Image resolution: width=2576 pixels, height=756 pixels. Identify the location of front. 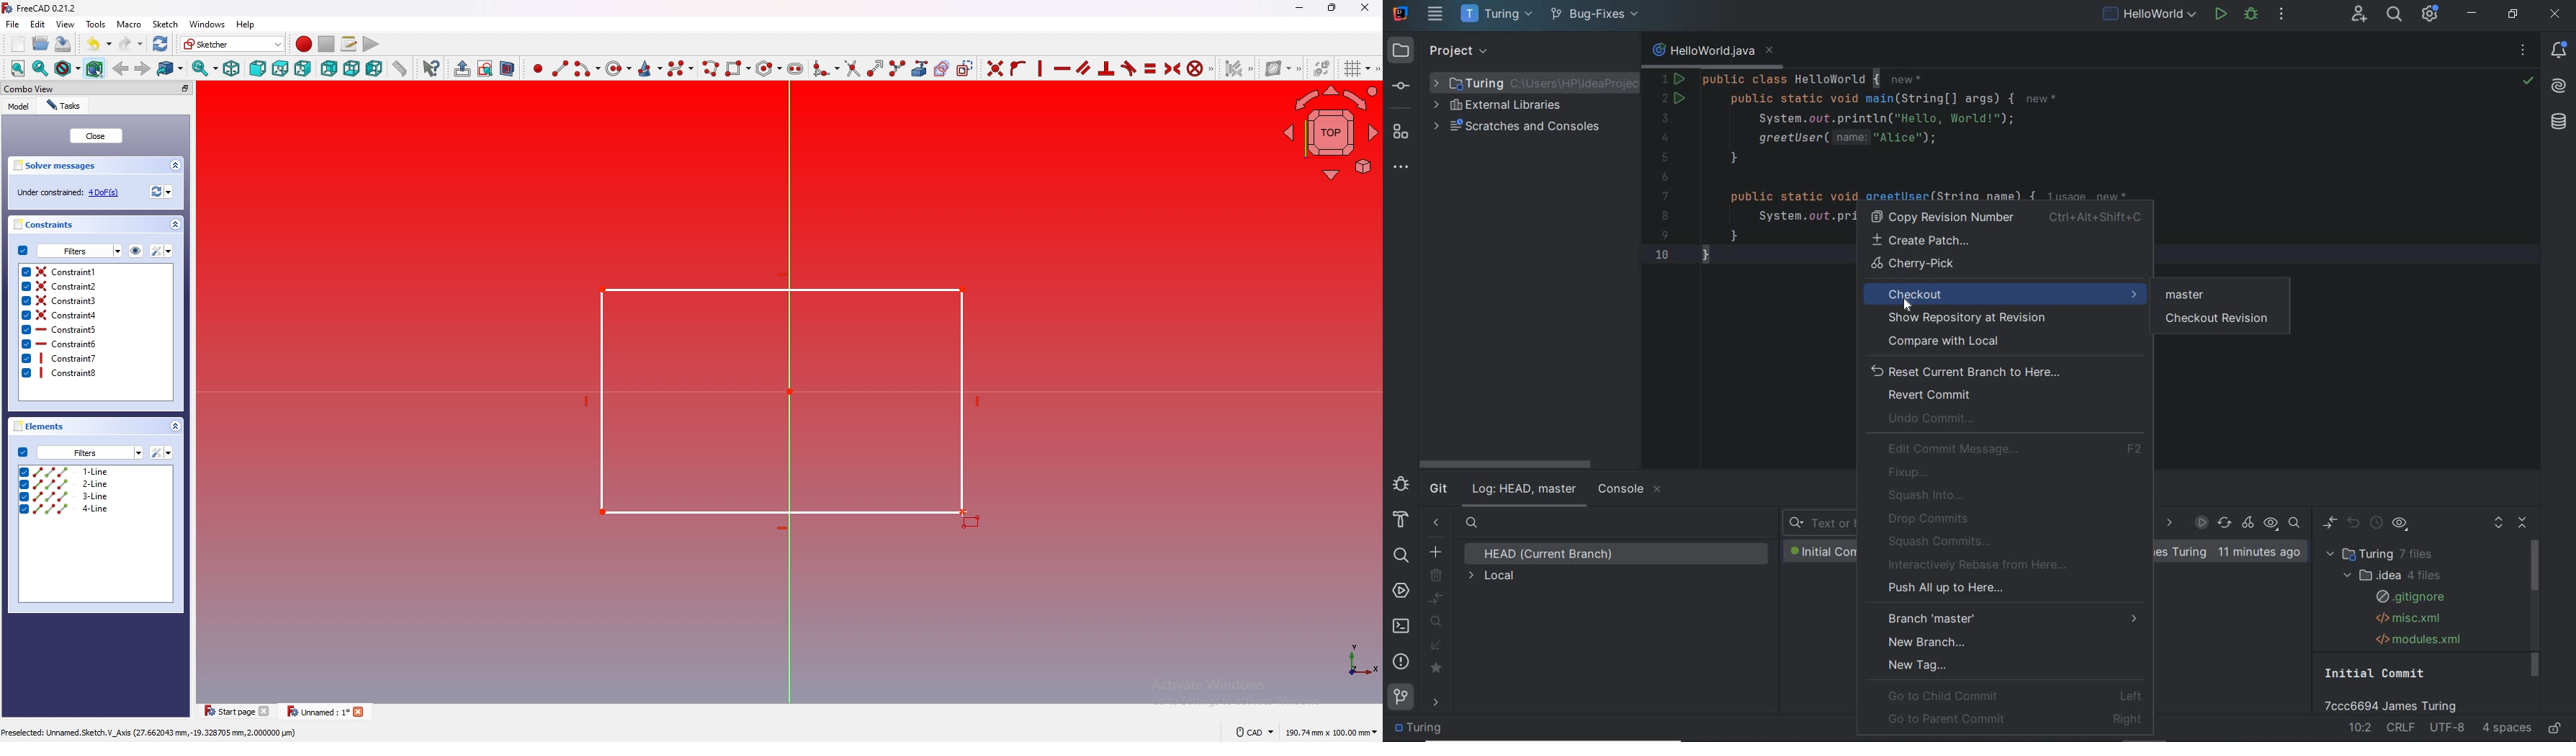
(258, 68).